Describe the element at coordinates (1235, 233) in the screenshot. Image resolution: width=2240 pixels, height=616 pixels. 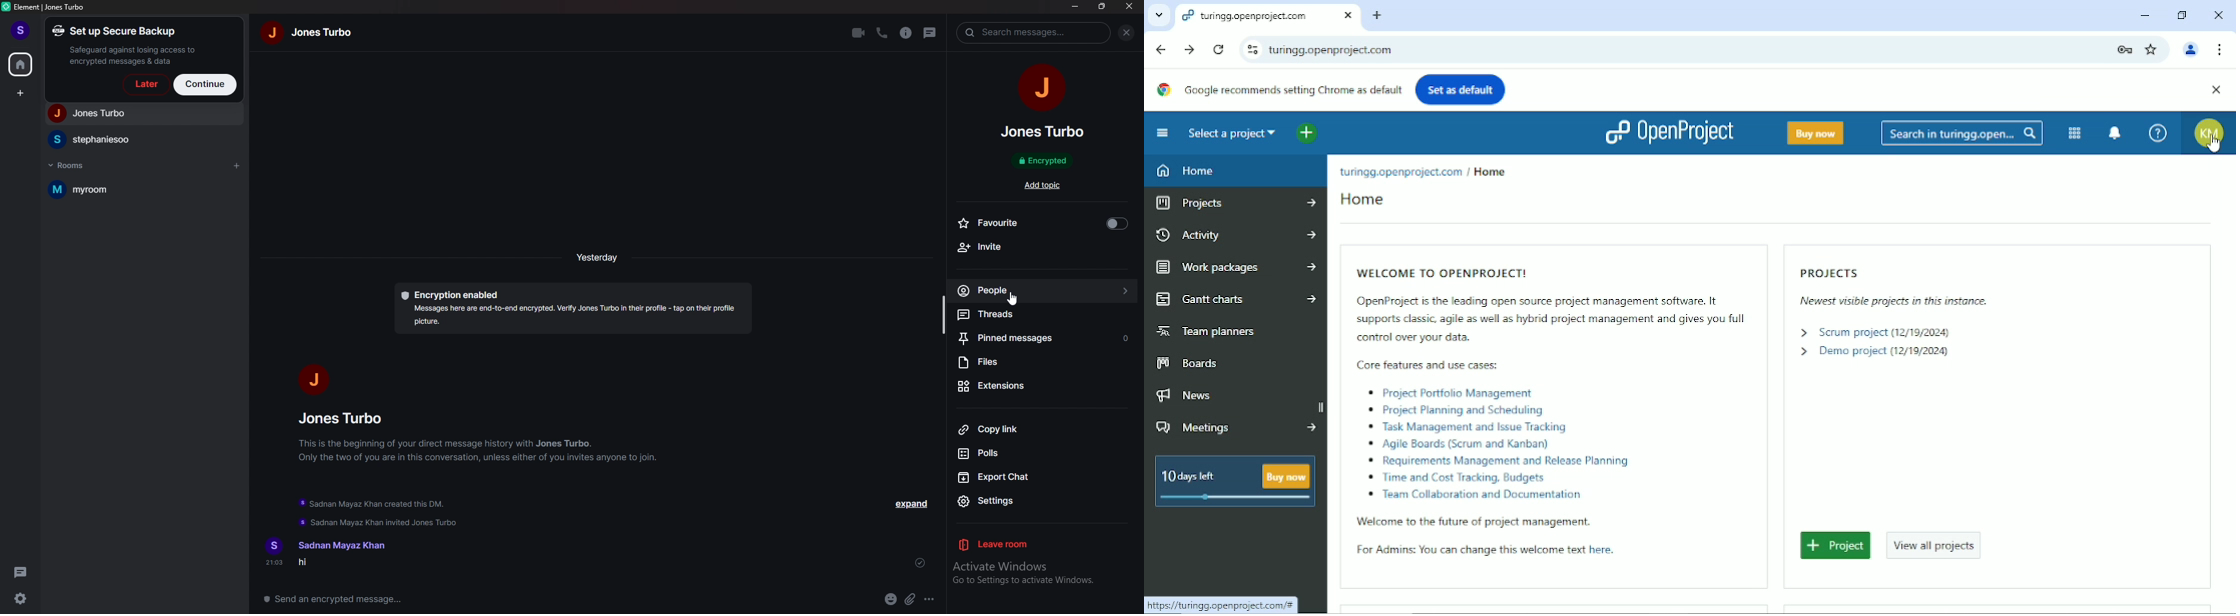
I see `Activity` at that location.